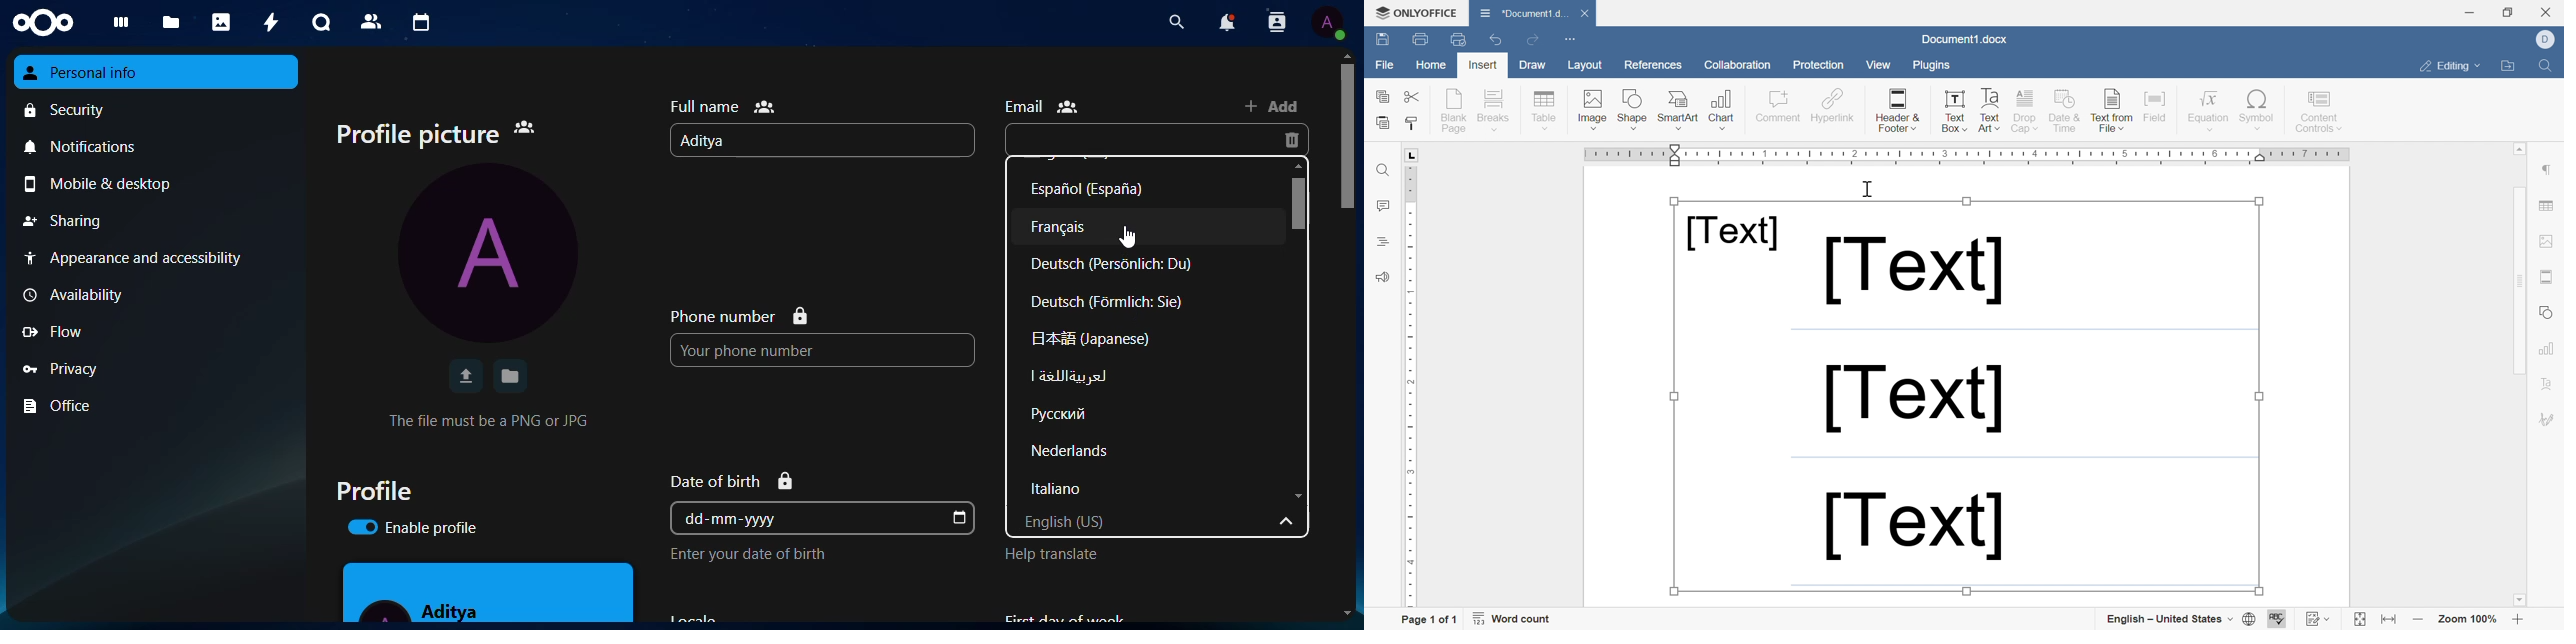 The image size is (2576, 644). What do you see at coordinates (1277, 106) in the screenshot?
I see `add` at bounding box center [1277, 106].